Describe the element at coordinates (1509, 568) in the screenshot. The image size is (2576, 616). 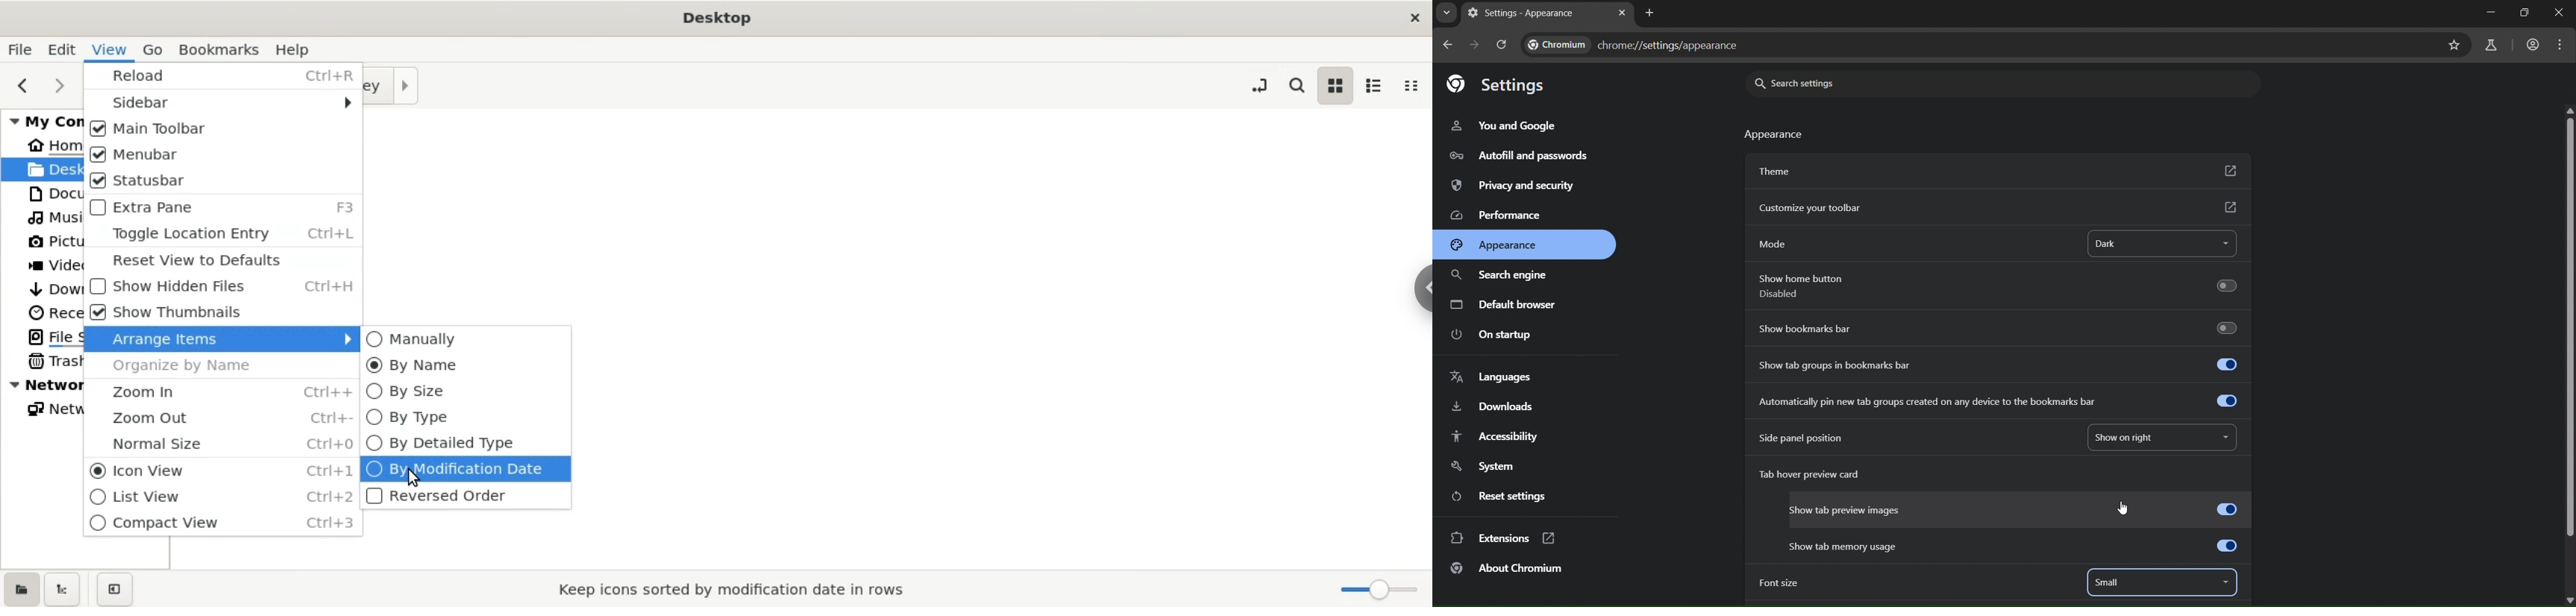
I see `about chromium` at that location.